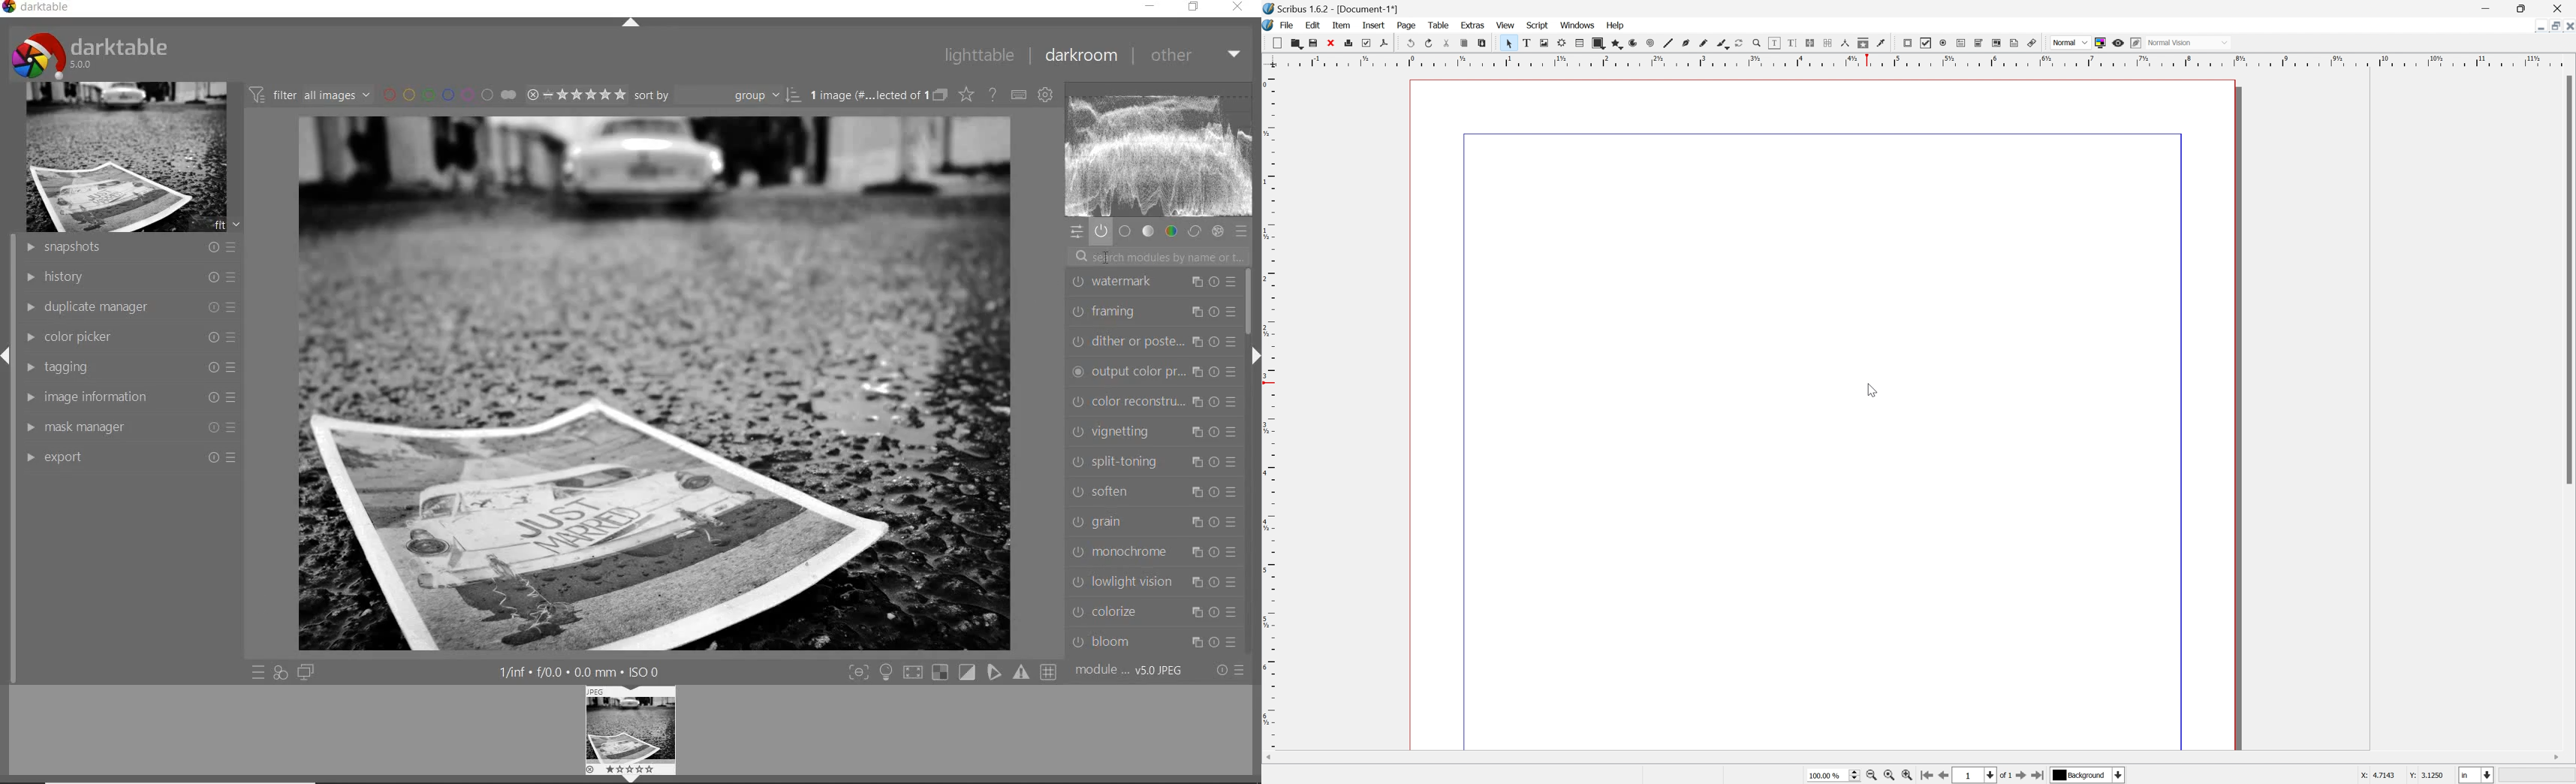 The image size is (2576, 784). What do you see at coordinates (1863, 43) in the screenshot?
I see `copy item properties` at bounding box center [1863, 43].